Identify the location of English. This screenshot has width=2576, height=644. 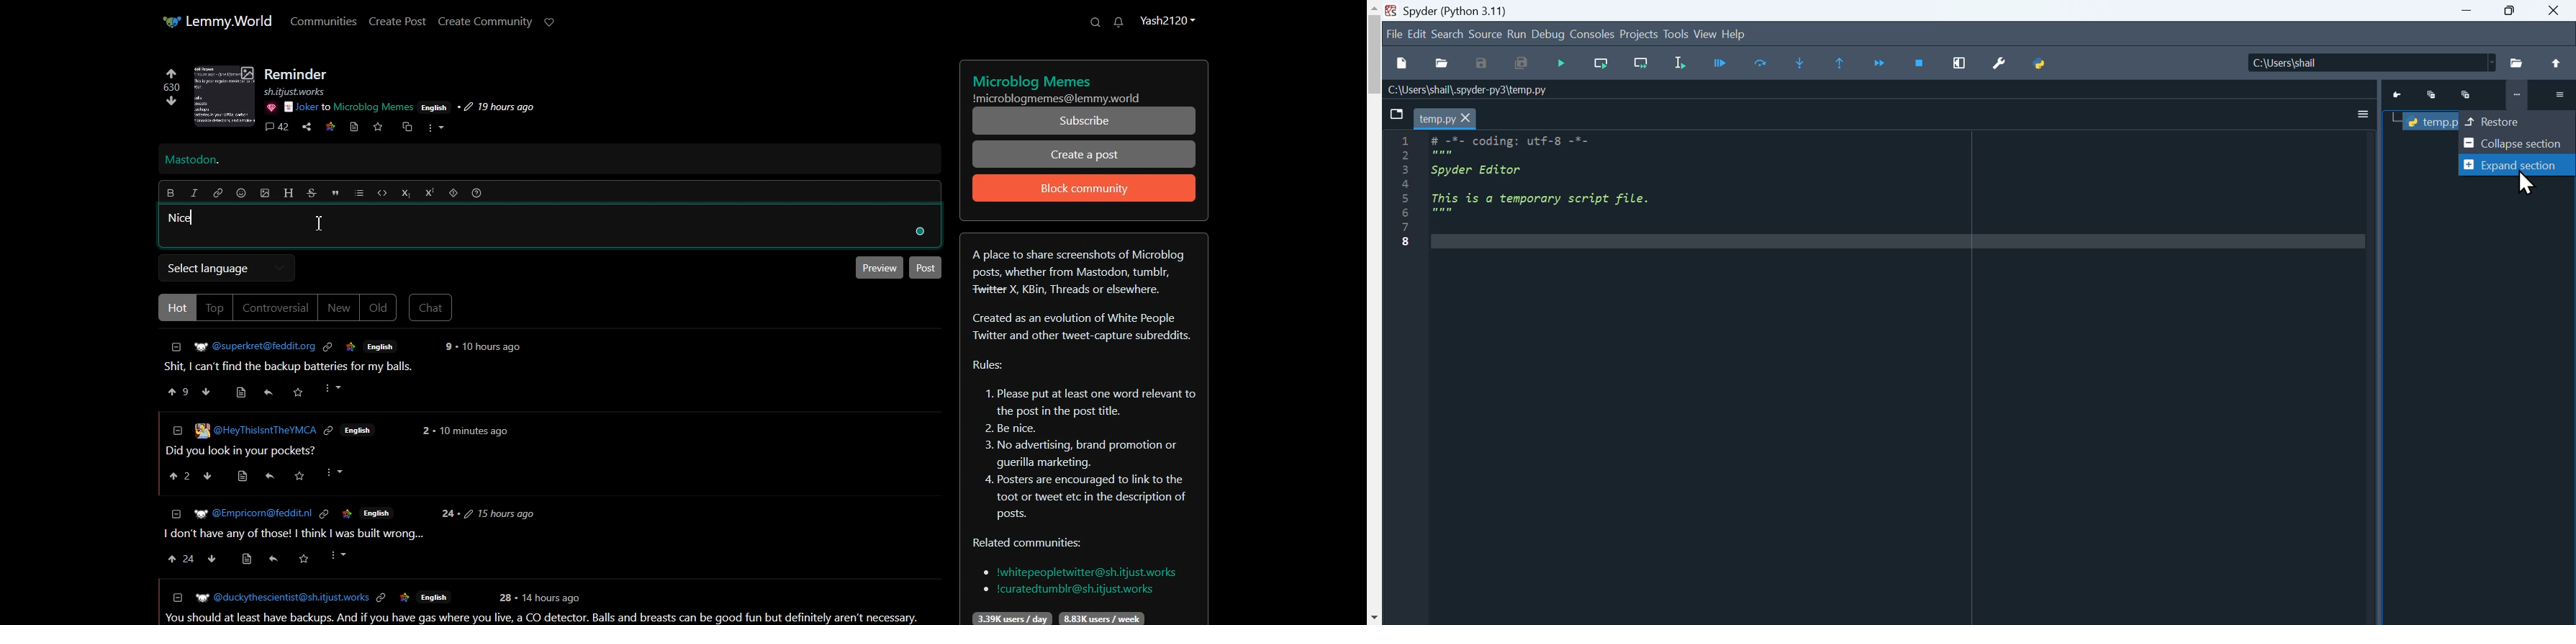
(433, 598).